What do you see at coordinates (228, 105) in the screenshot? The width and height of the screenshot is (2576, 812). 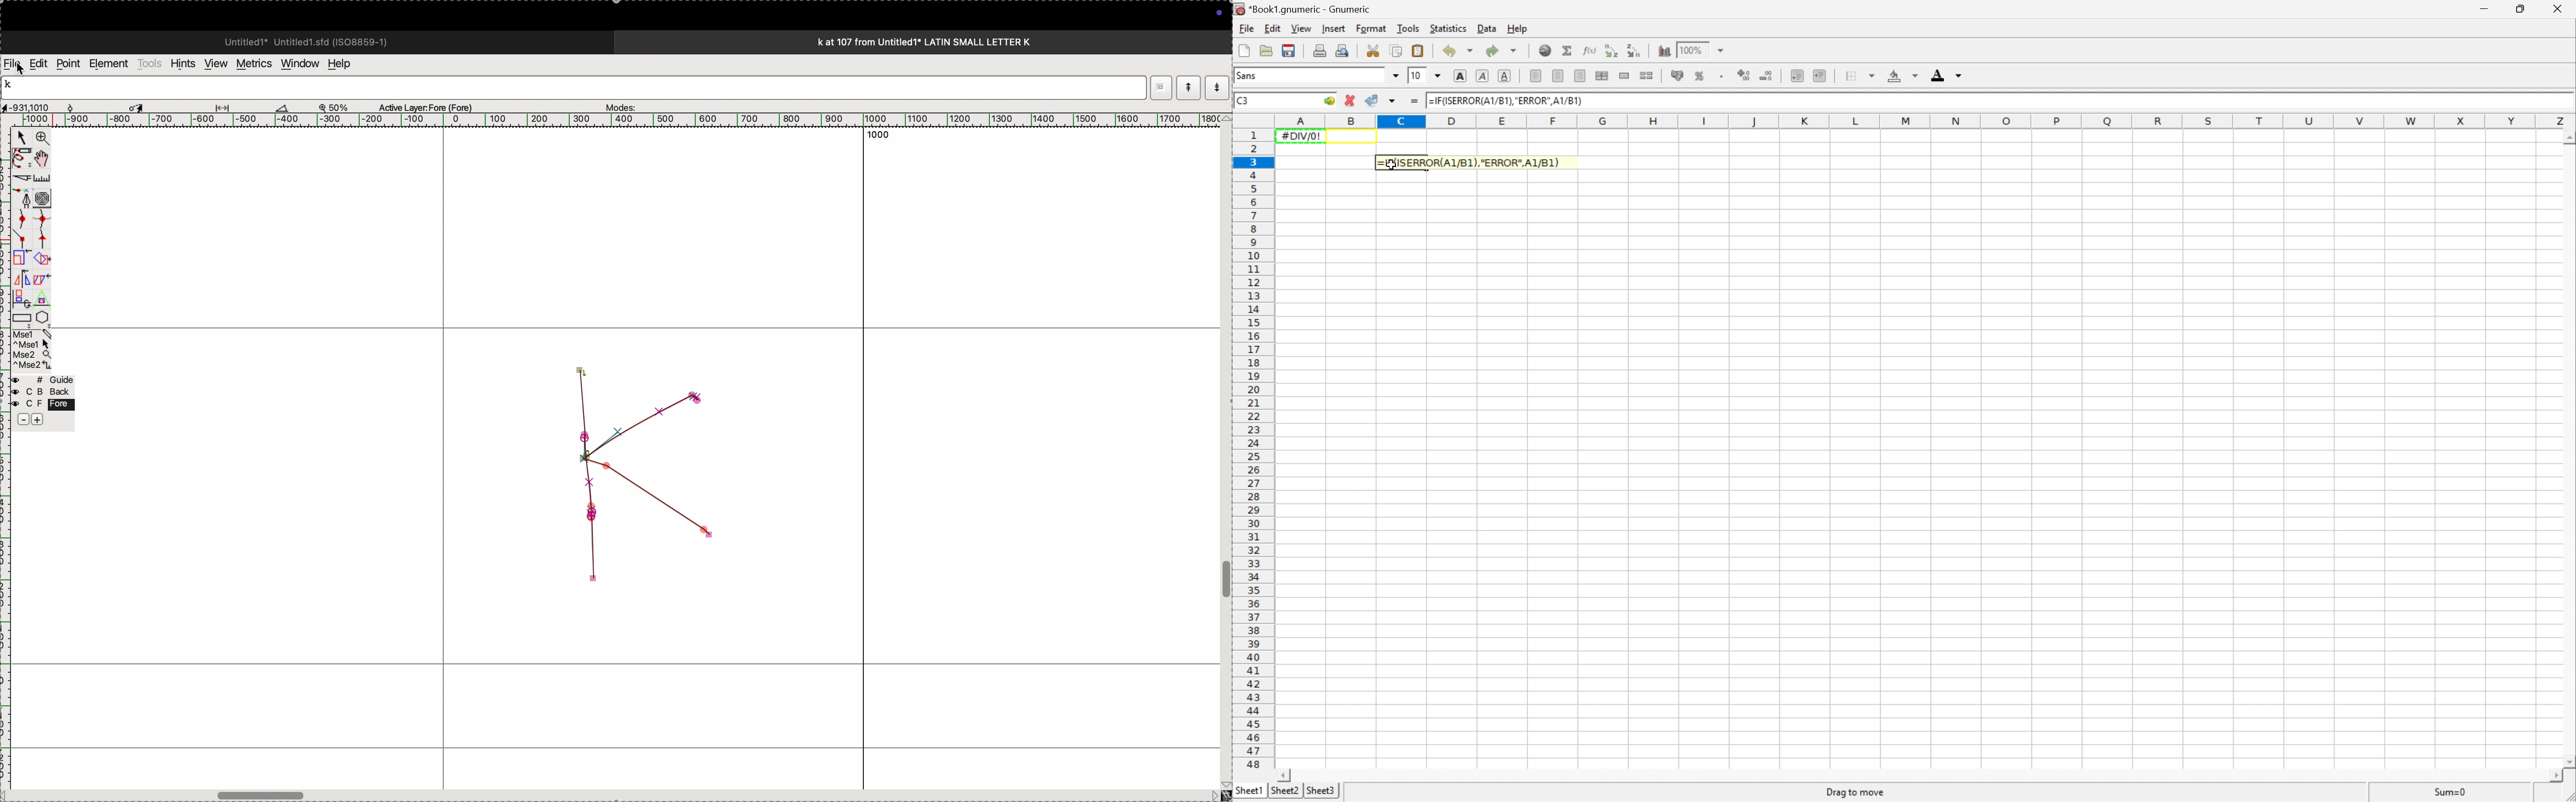 I see `drang` at bounding box center [228, 105].